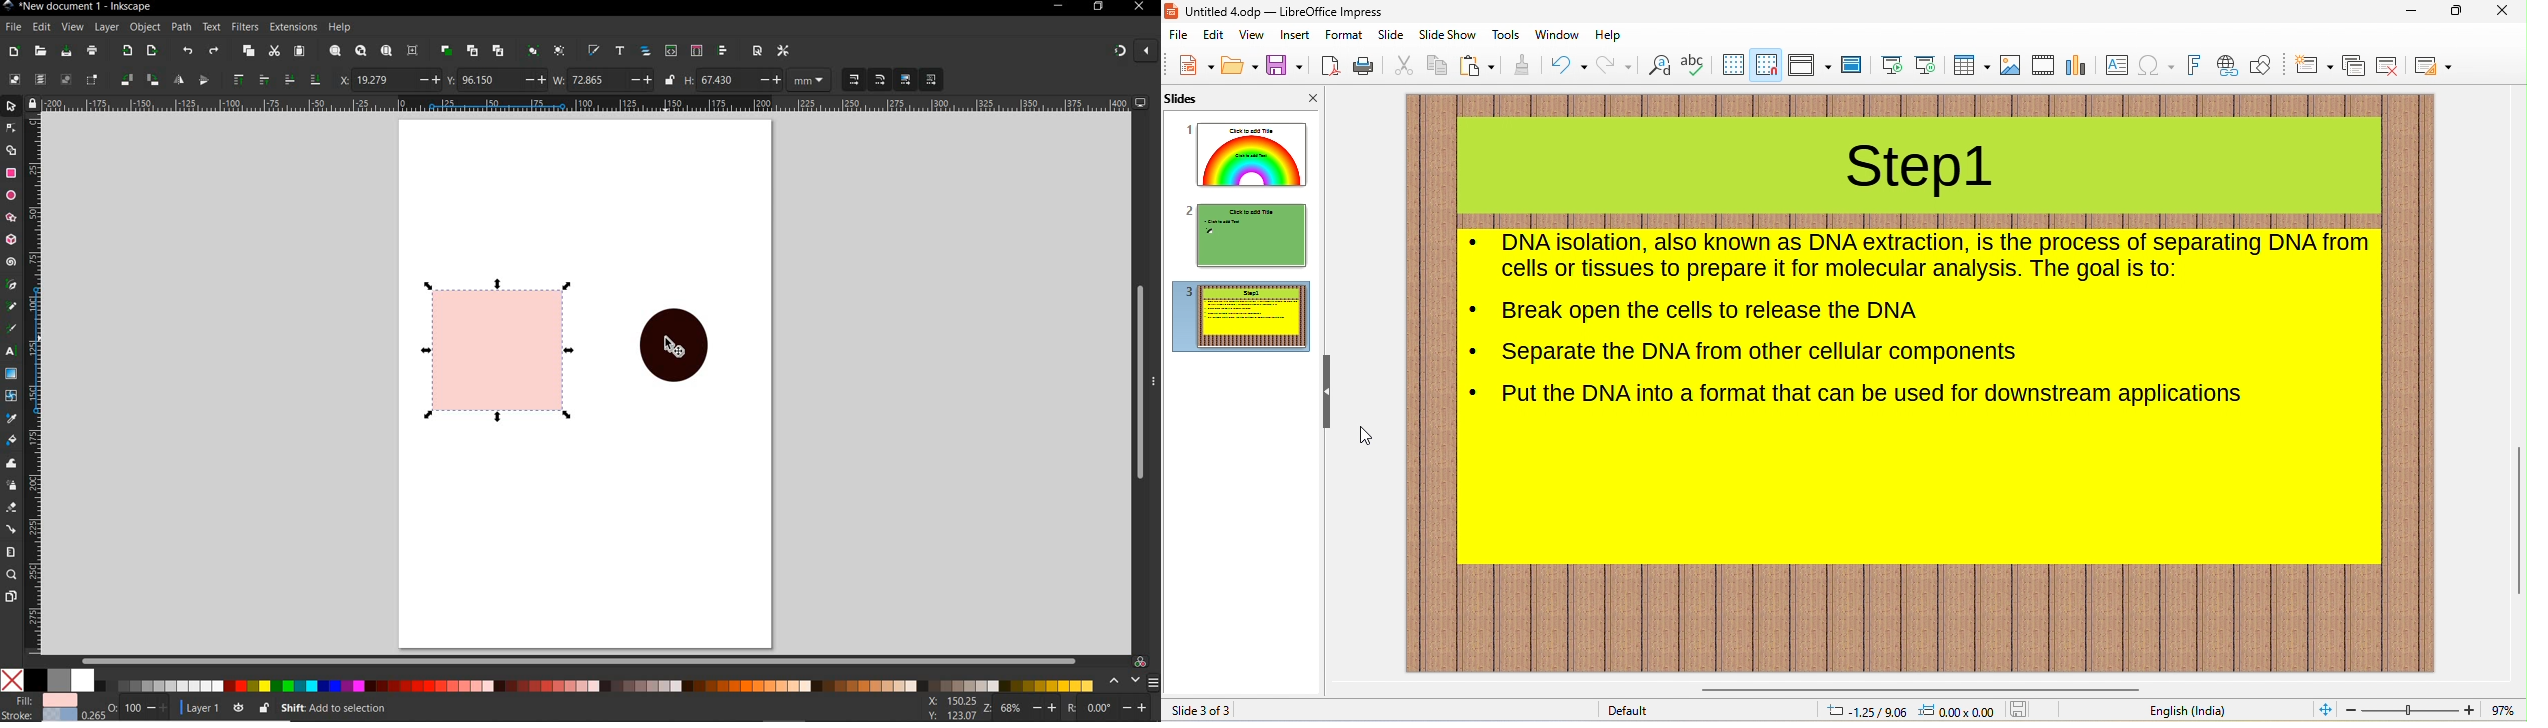 The height and width of the screenshot is (728, 2548). I want to click on export, so click(127, 50).